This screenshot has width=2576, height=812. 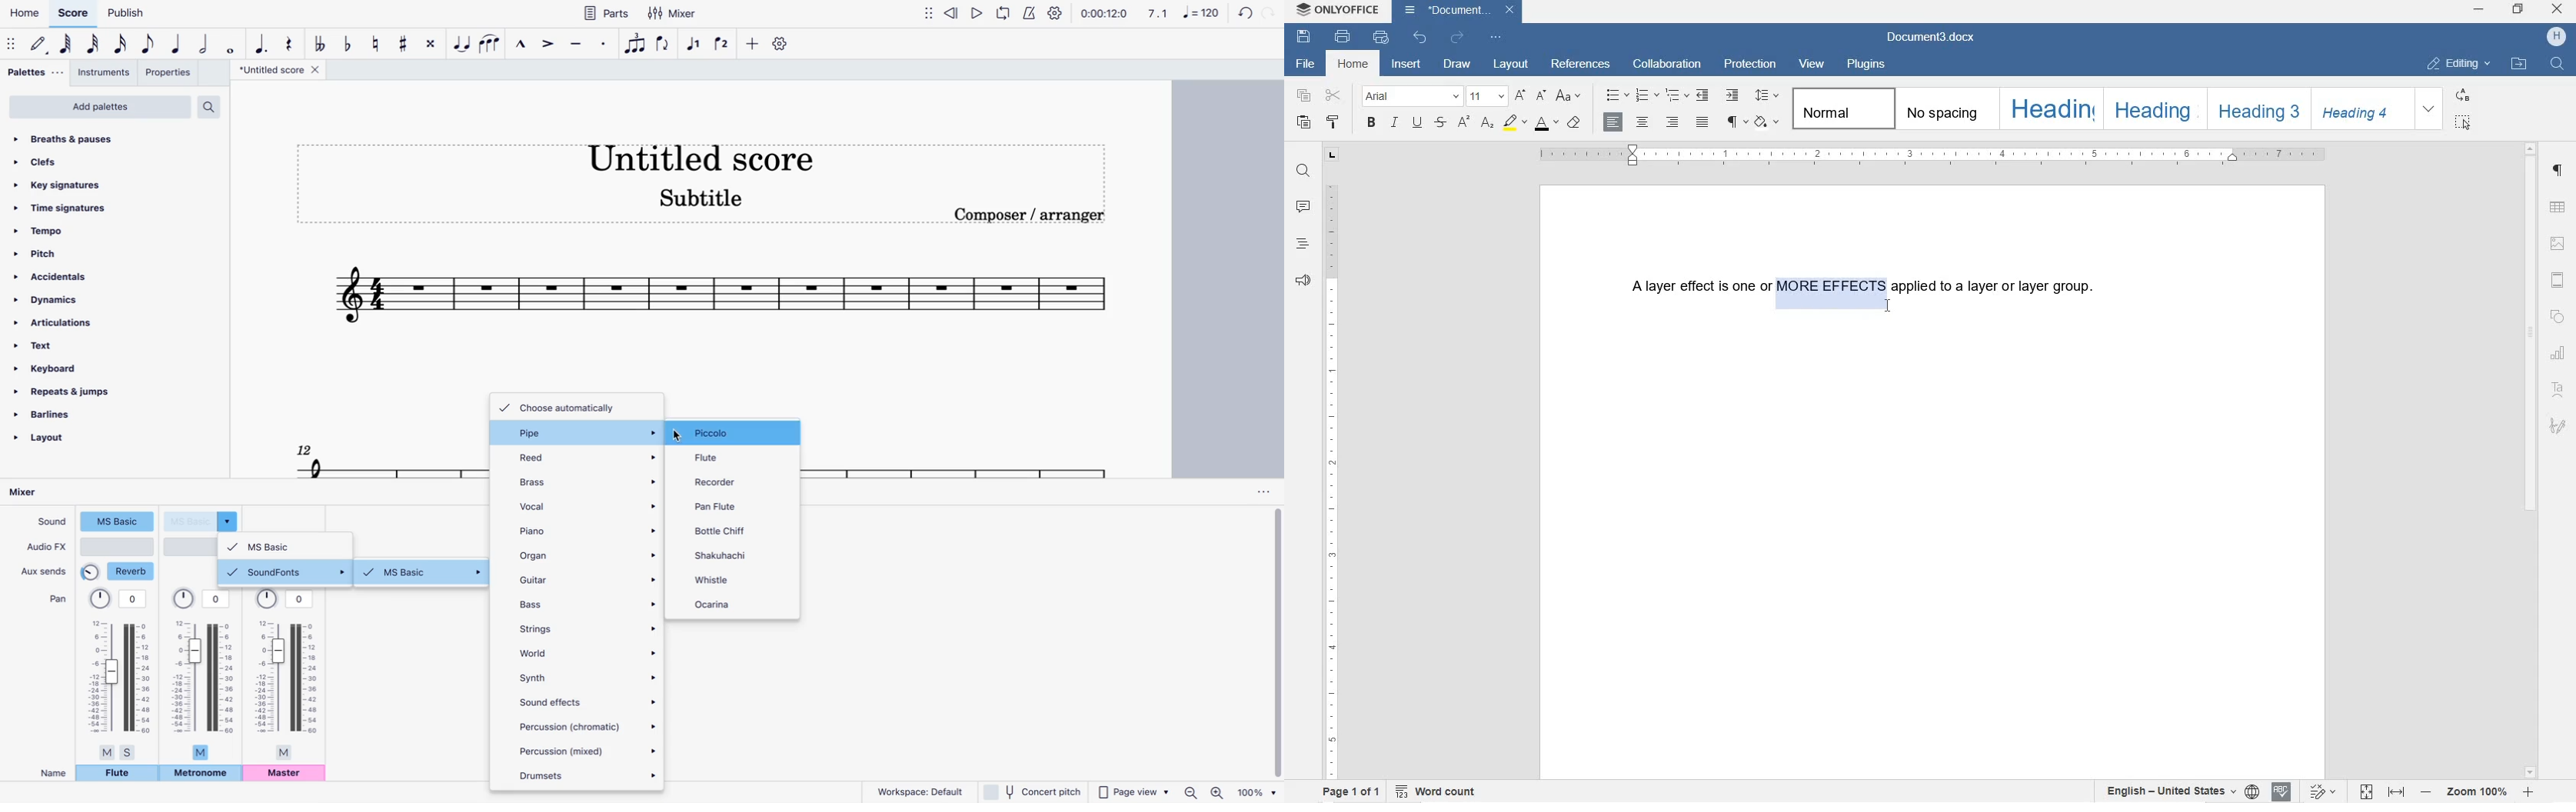 What do you see at coordinates (1039, 218) in the screenshot?
I see `composer / arranger` at bounding box center [1039, 218].